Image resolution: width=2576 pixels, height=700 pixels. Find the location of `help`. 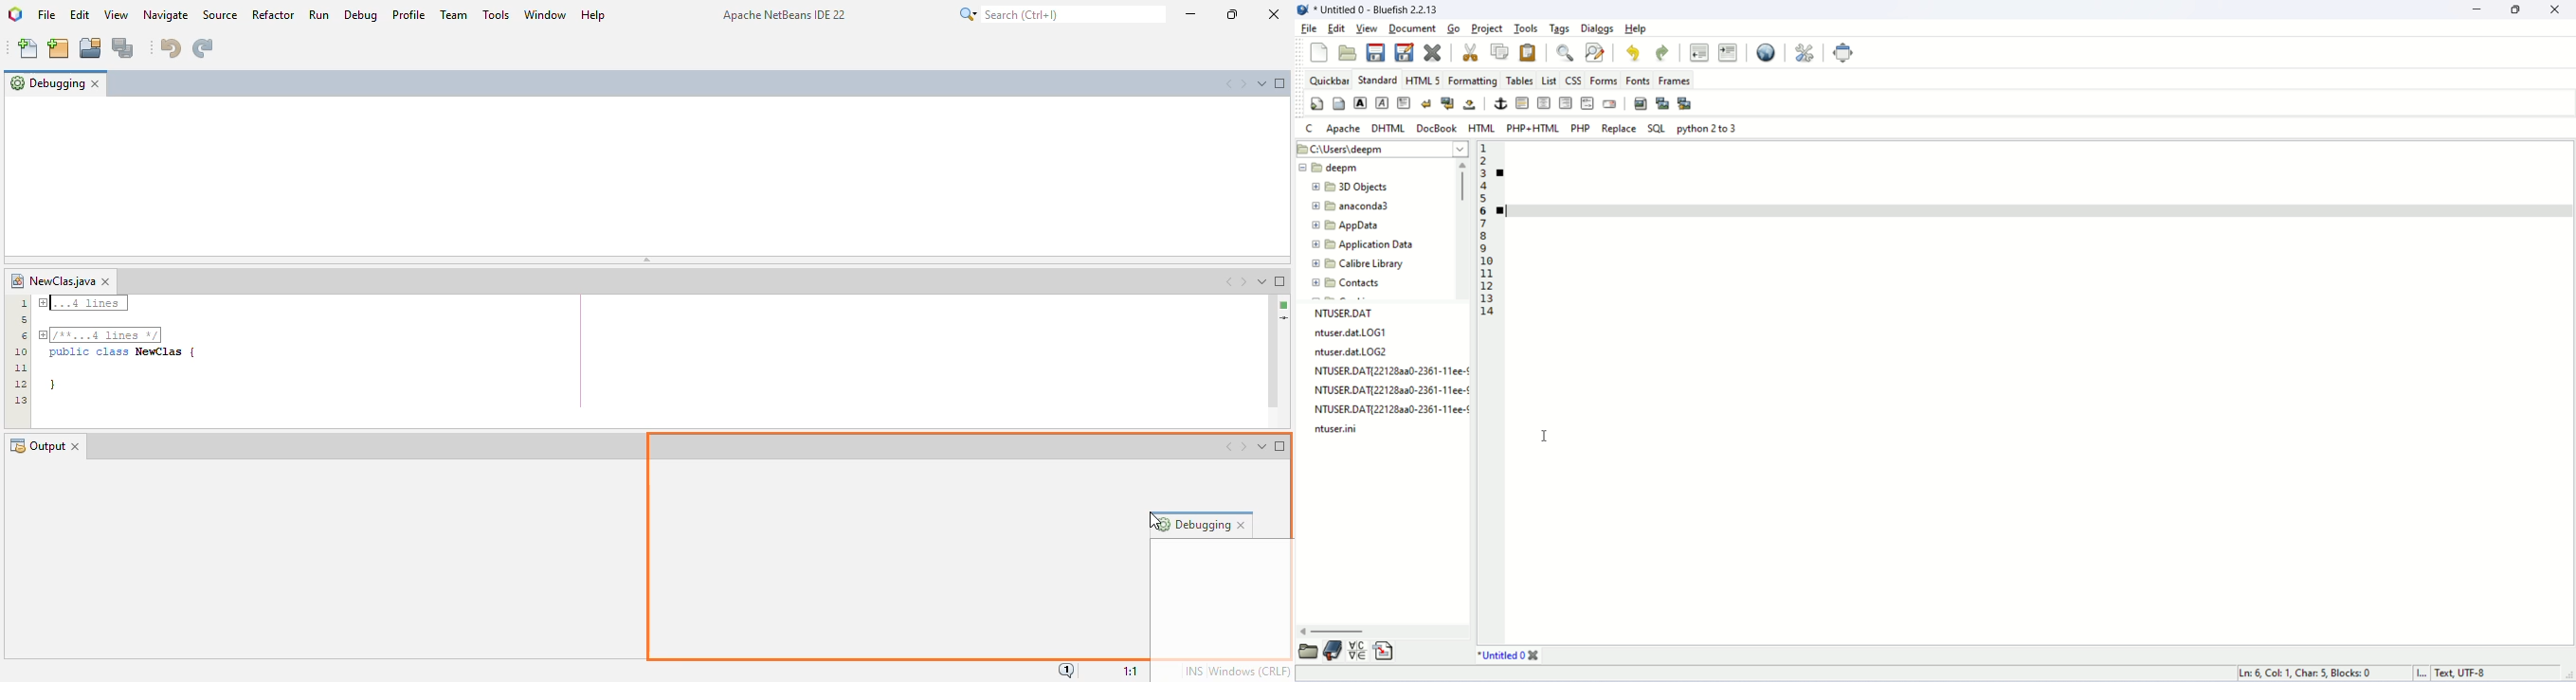

help is located at coordinates (1638, 29).